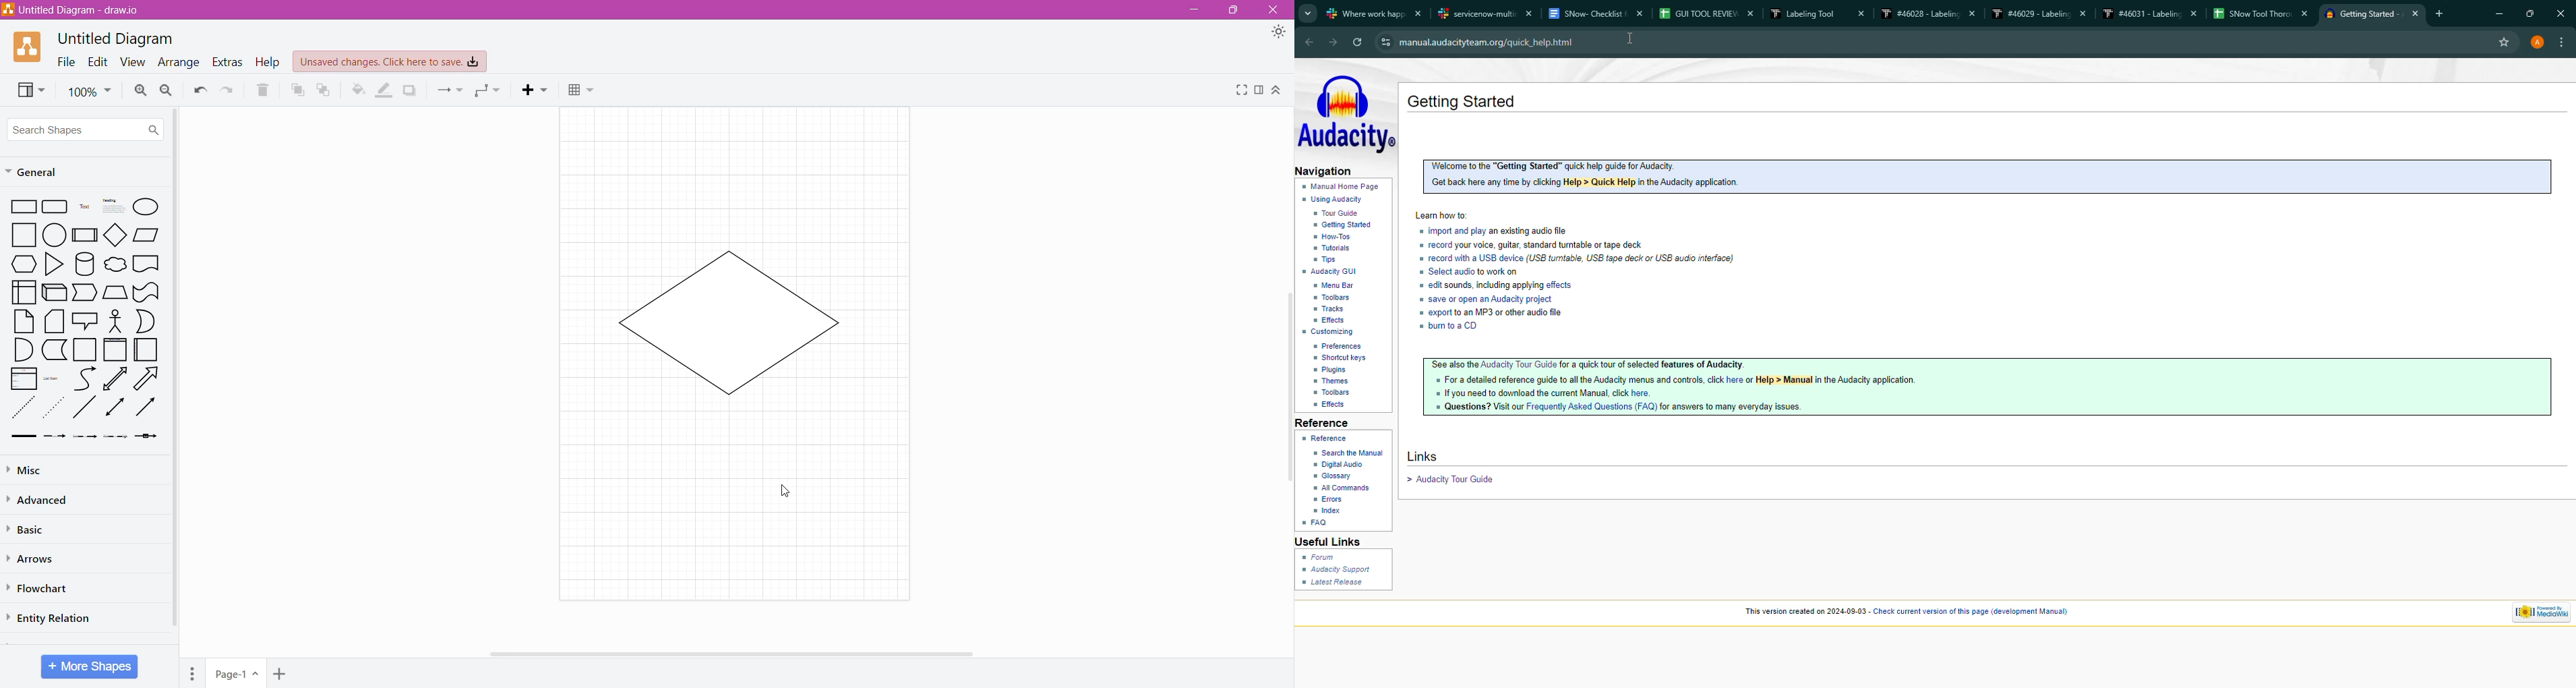 Image resolution: width=2576 pixels, height=700 pixels. Describe the element at coordinates (1341, 272) in the screenshot. I see `gui` at that location.